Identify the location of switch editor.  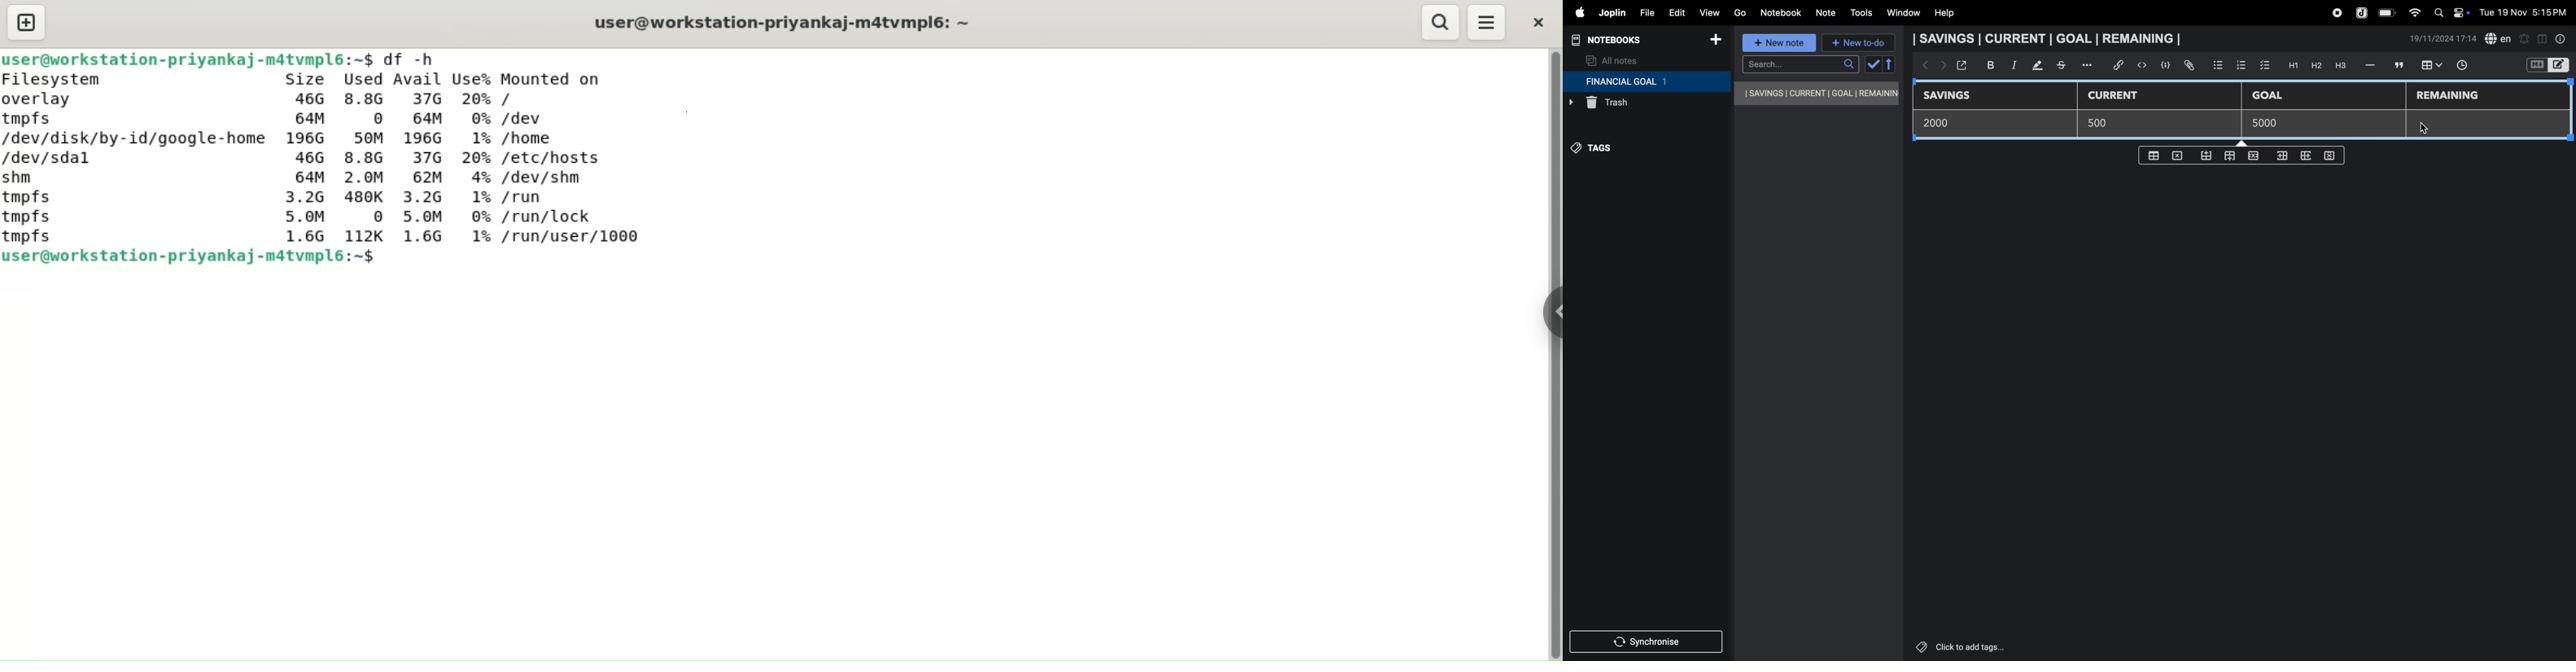
(2547, 65).